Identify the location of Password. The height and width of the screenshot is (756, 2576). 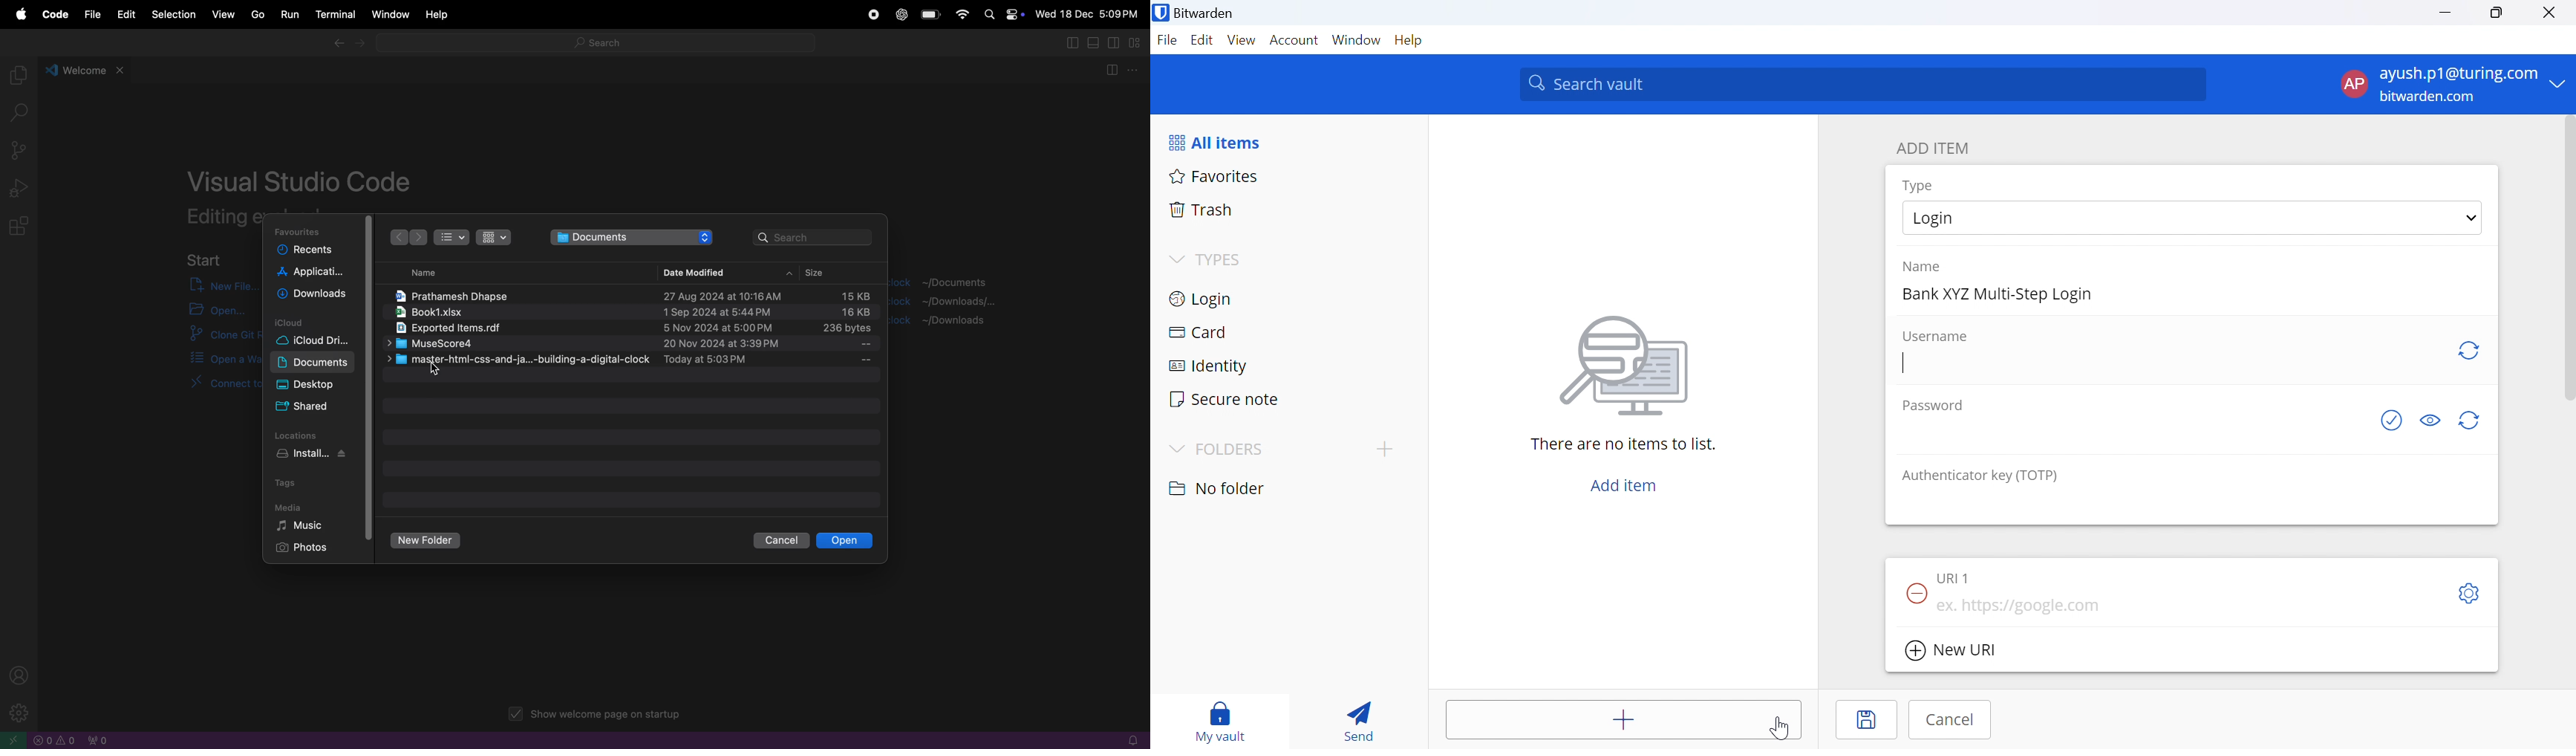
(1935, 404).